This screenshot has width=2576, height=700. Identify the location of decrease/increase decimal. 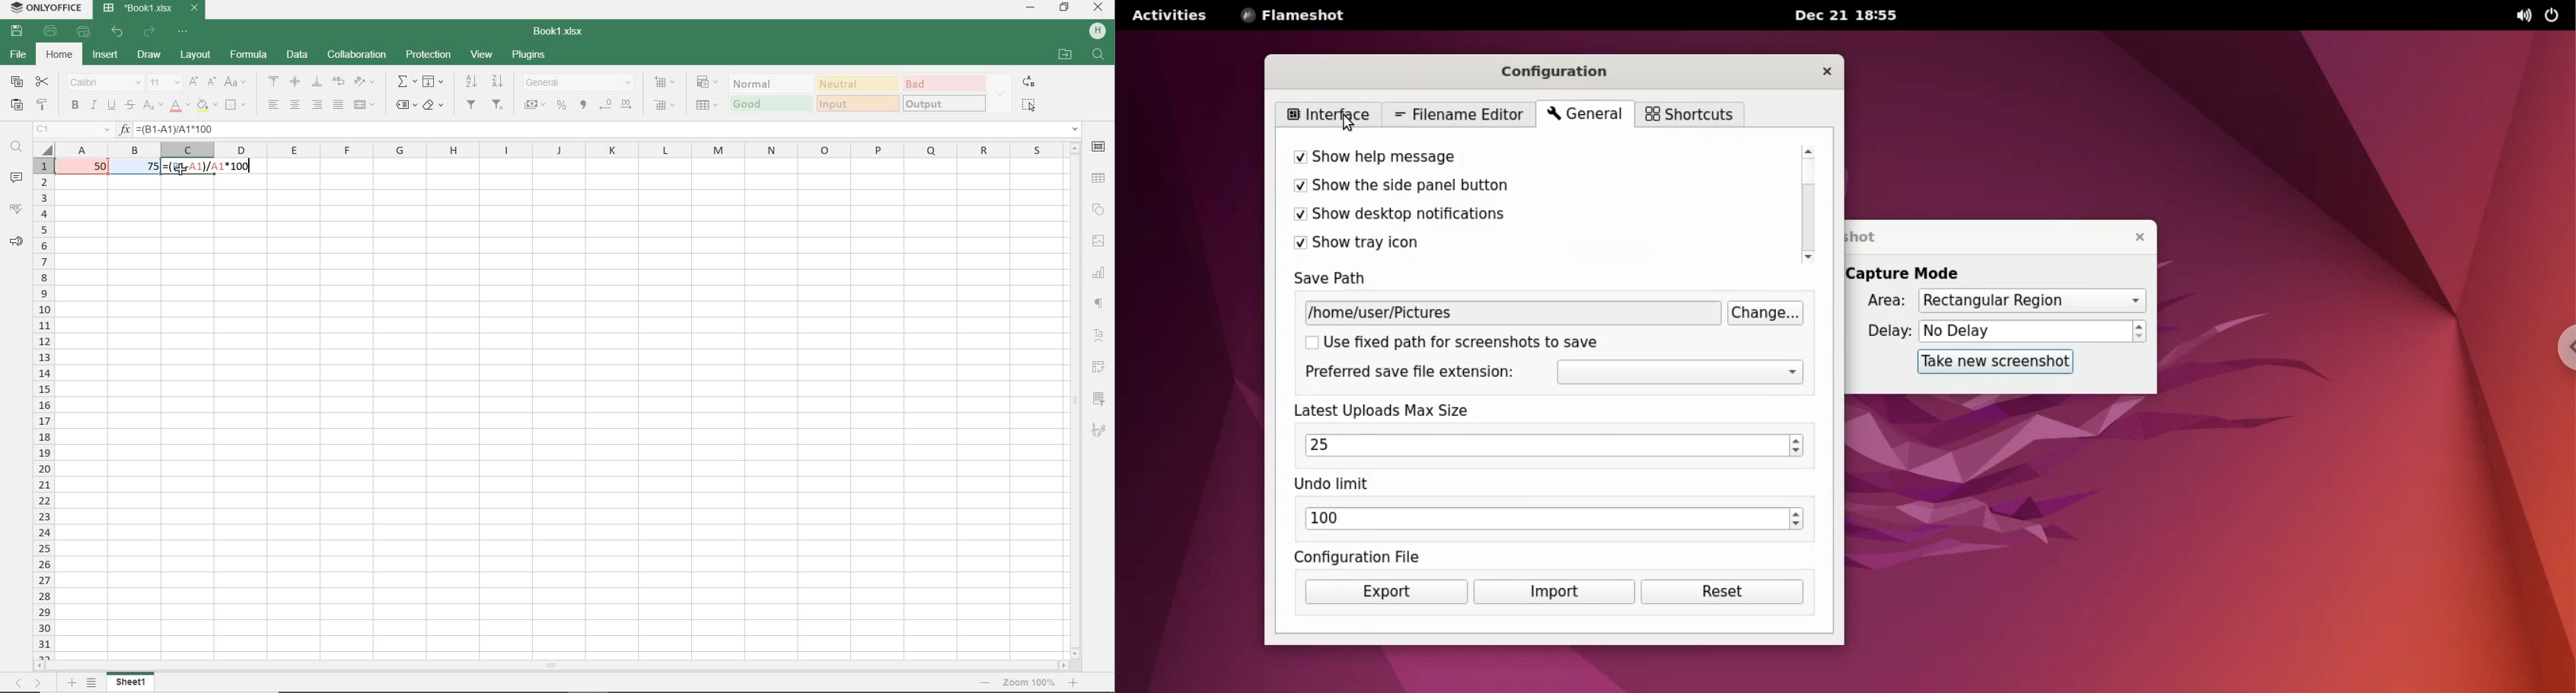
(618, 105).